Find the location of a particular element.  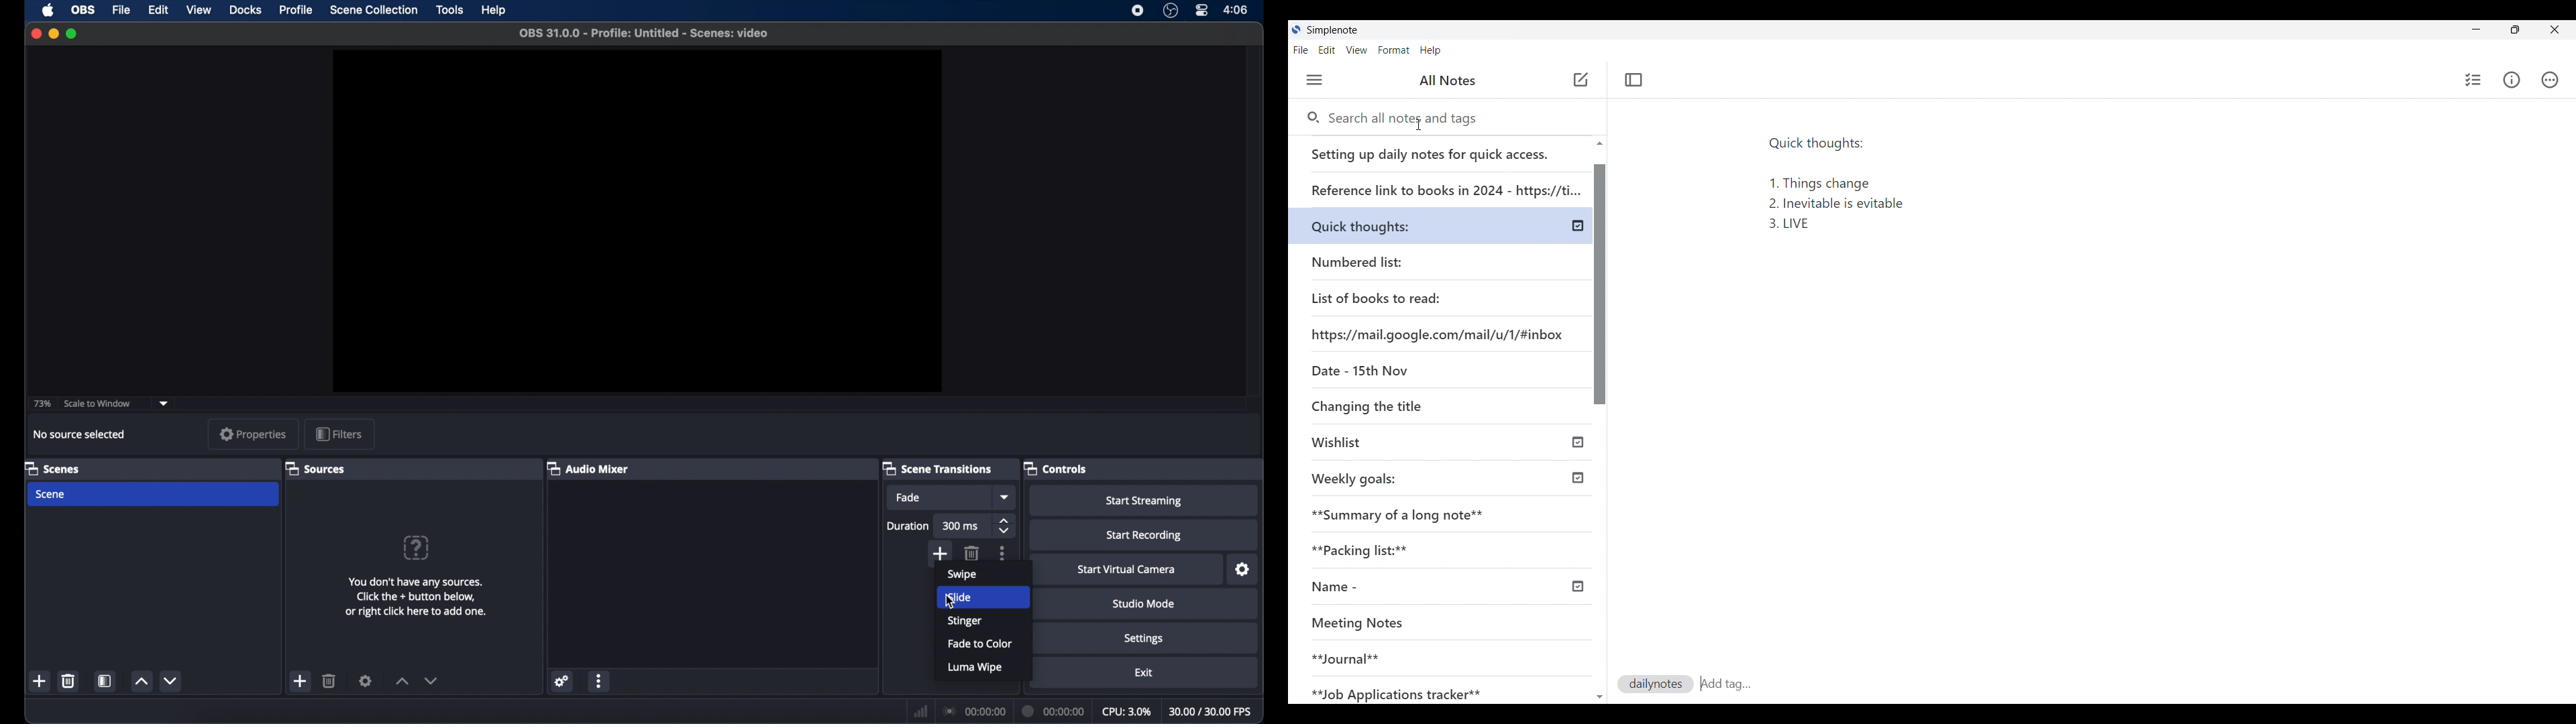

dailynotes is located at coordinates (1656, 684).